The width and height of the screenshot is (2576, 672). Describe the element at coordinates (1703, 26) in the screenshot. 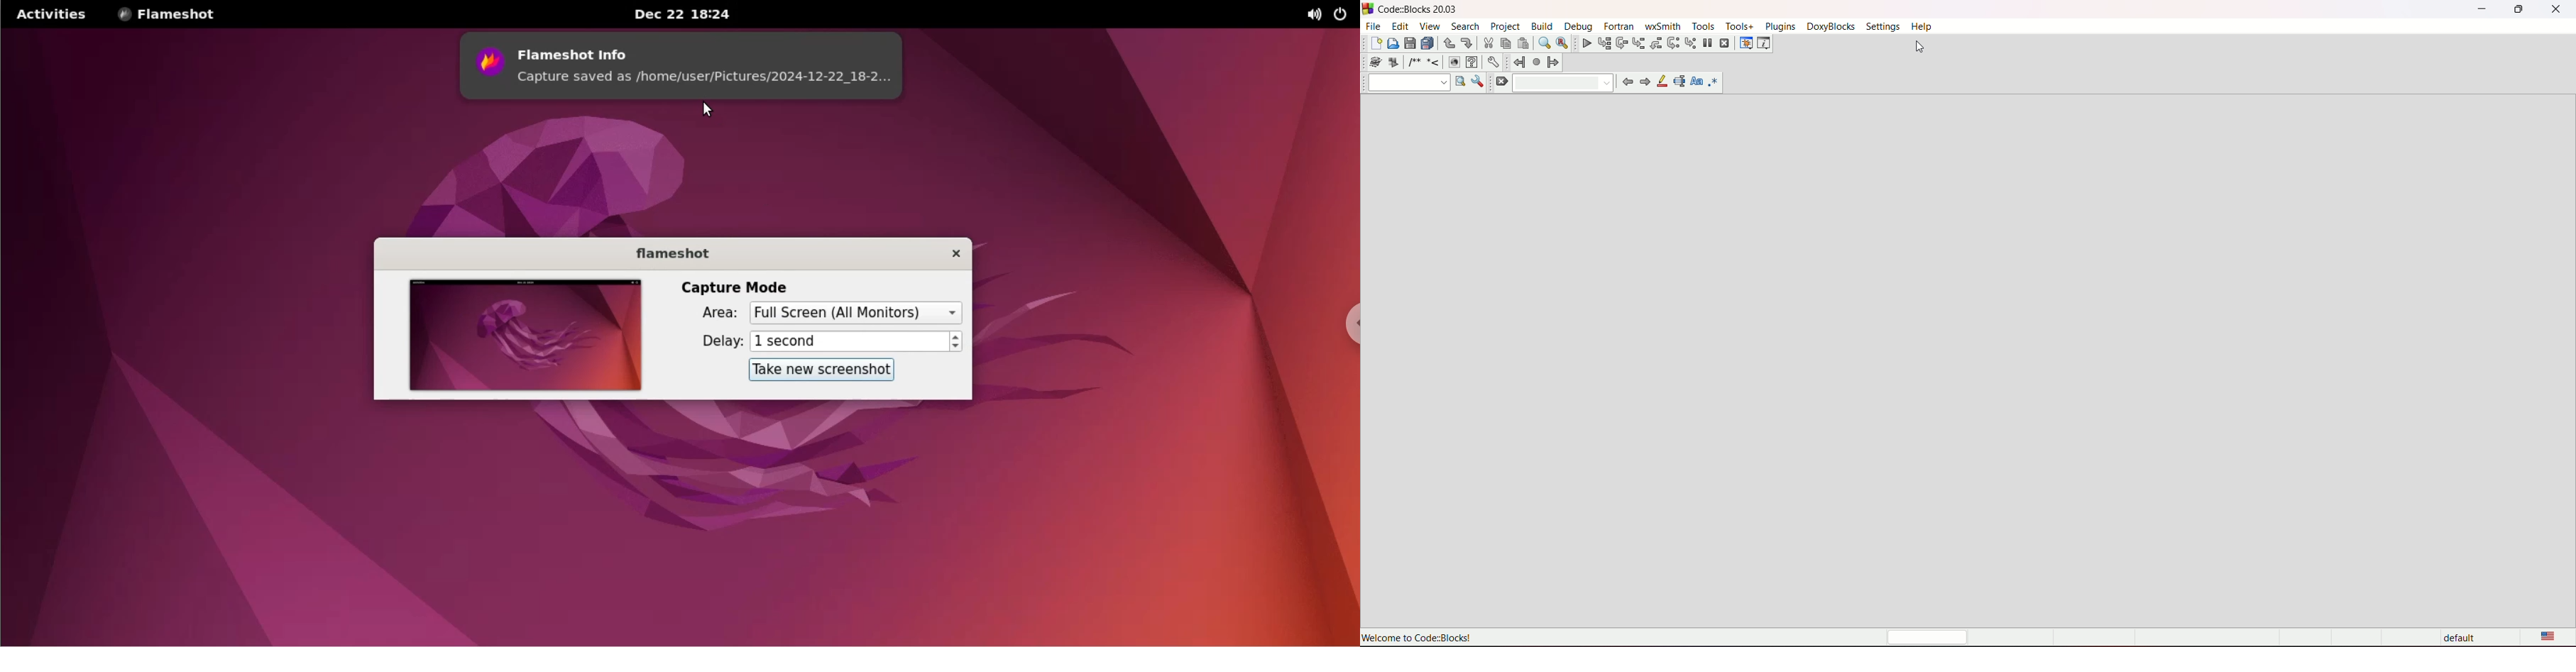

I see `tools` at that location.